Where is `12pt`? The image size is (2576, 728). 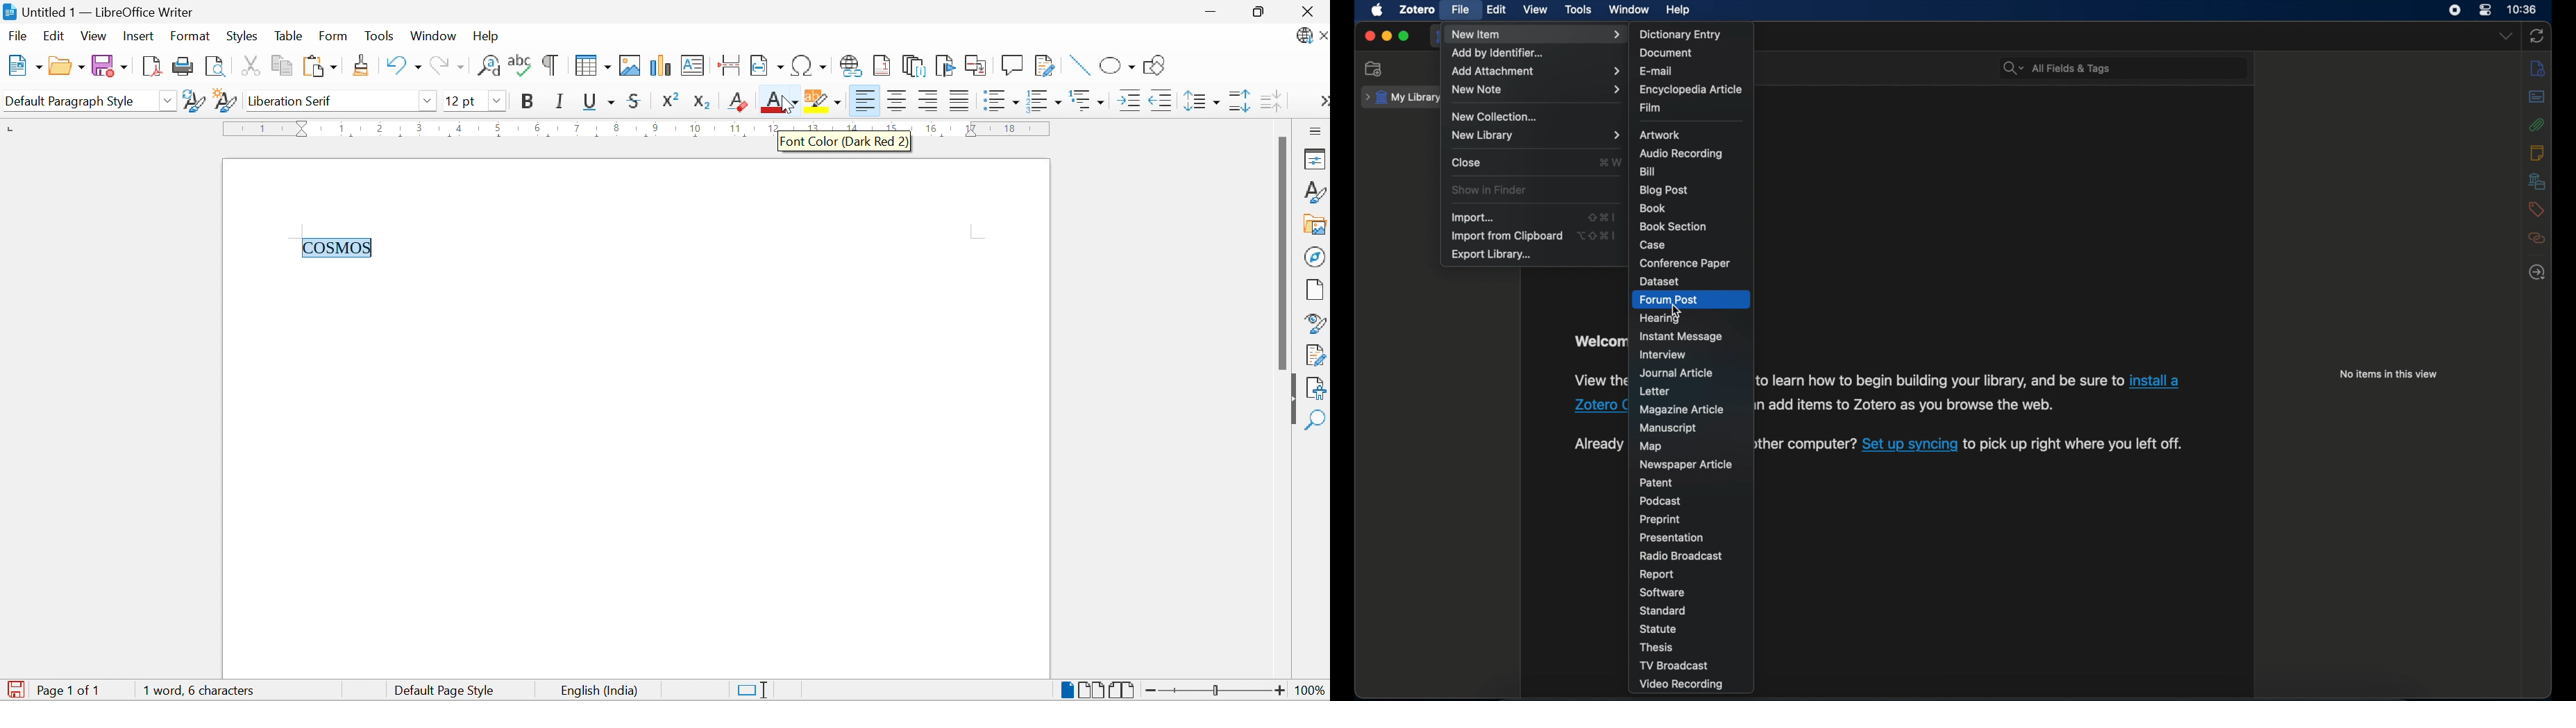
12pt is located at coordinates (462, 101).